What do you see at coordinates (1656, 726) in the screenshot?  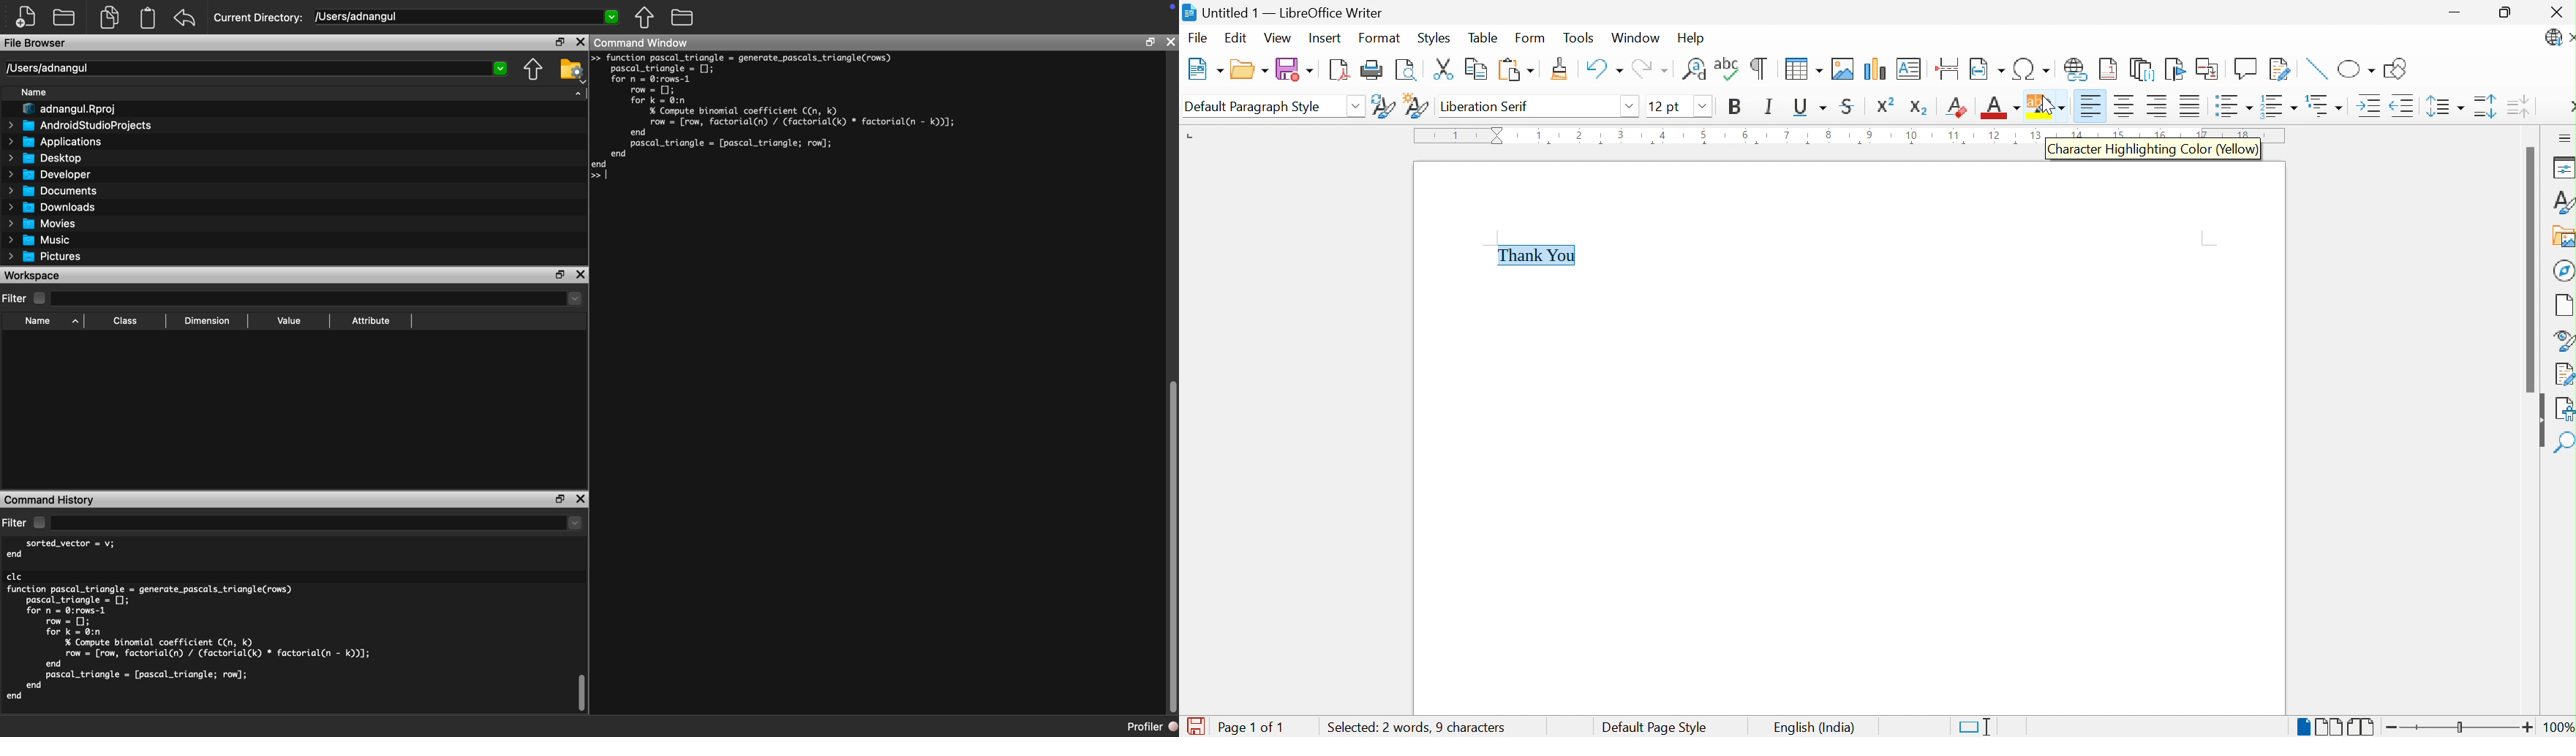 I see `Default Page Style` at bounding box center [1656, 726].